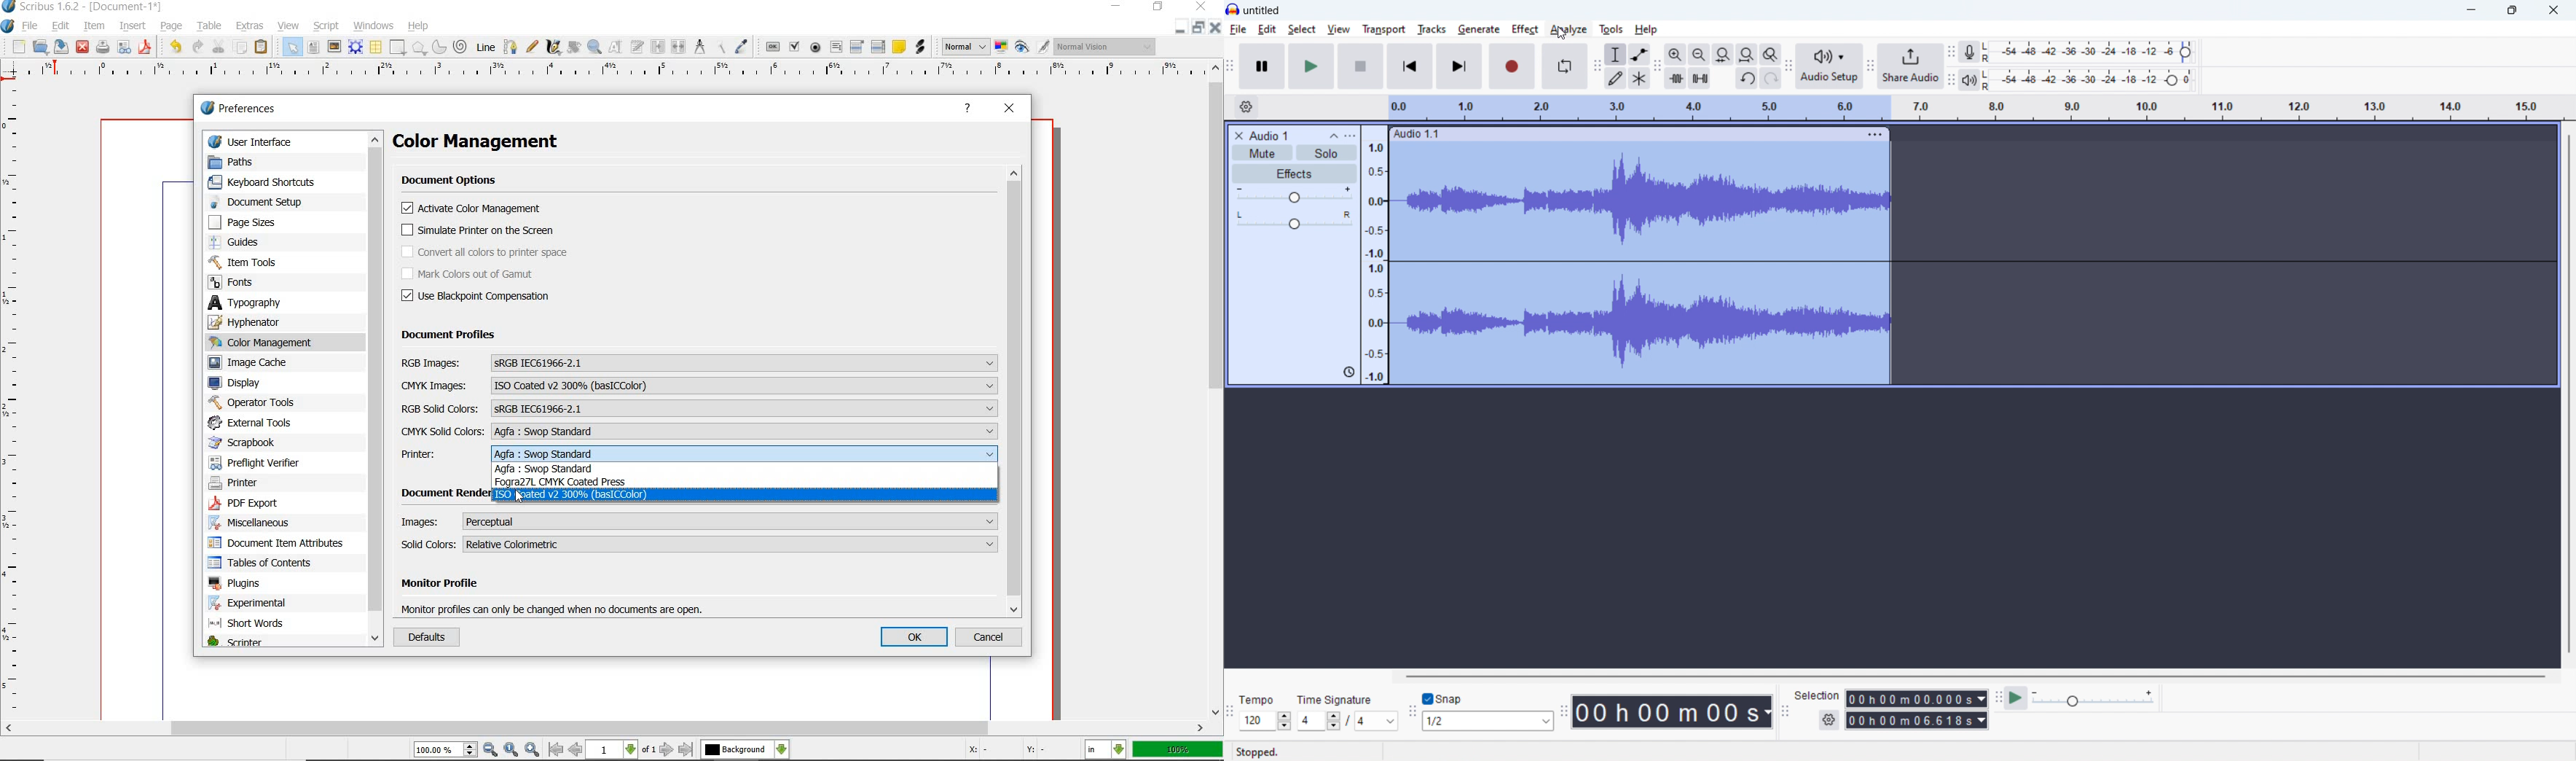 This screenshot has height=784, width=2576. What do you see at coordinates (1230, 68) in the screenshot?
I see `transport toolbar` at bounding box center [1230, 68].